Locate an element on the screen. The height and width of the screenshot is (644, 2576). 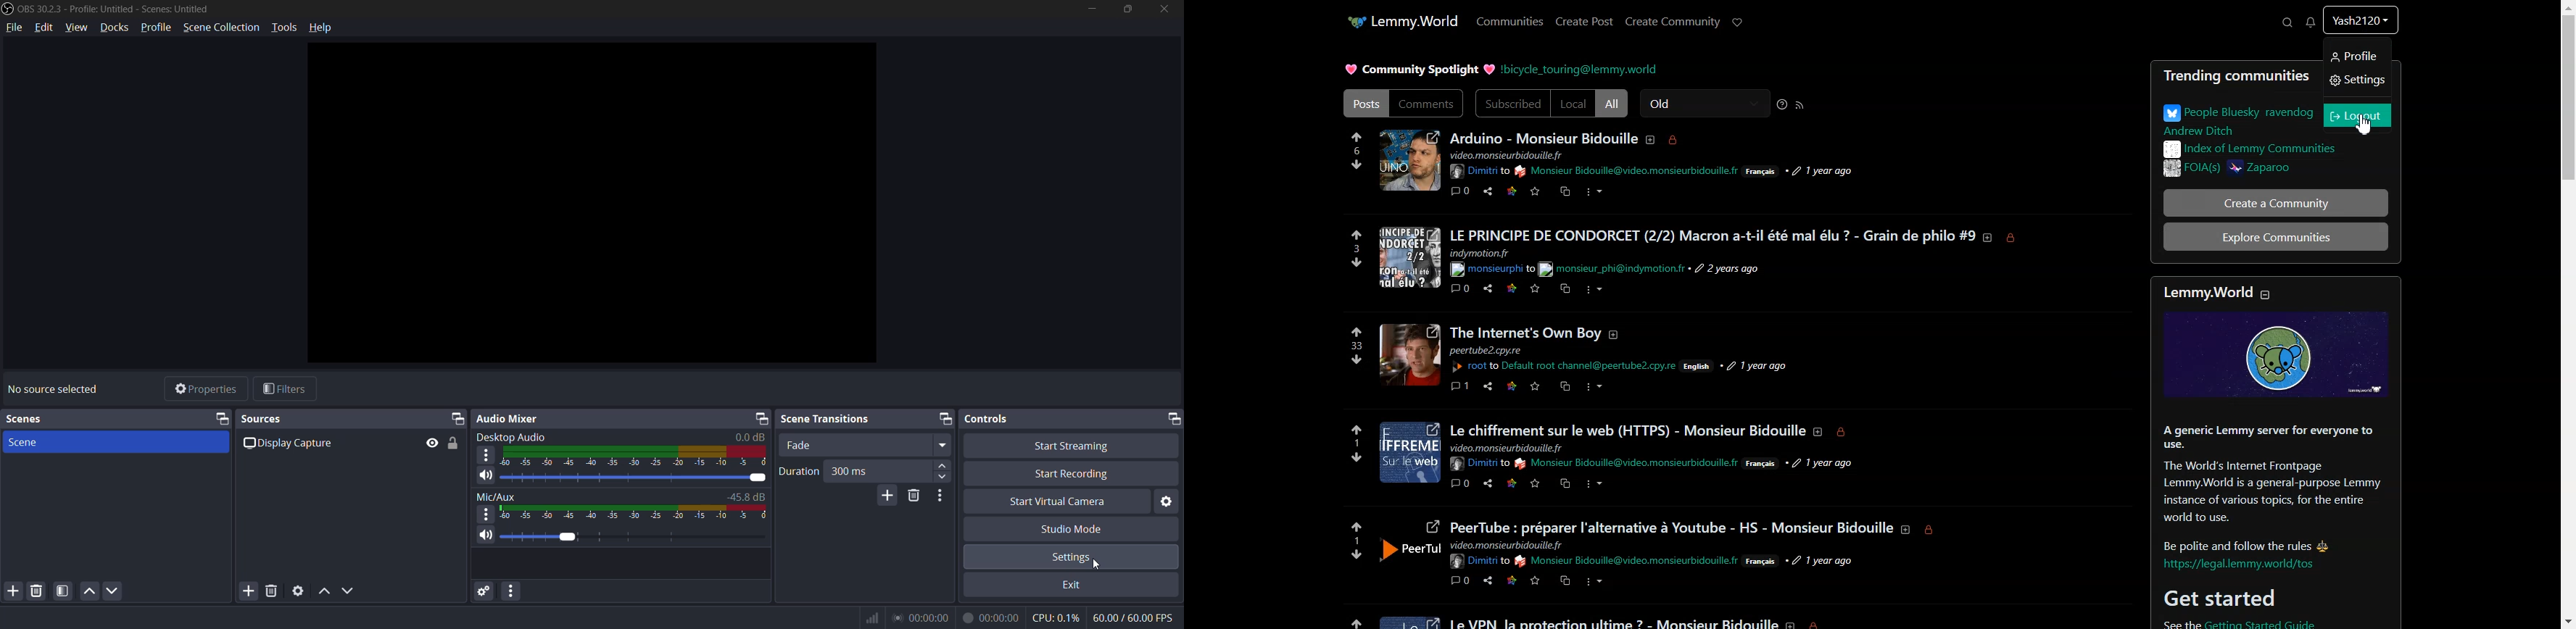
about is located at coordinates (1620, 334).